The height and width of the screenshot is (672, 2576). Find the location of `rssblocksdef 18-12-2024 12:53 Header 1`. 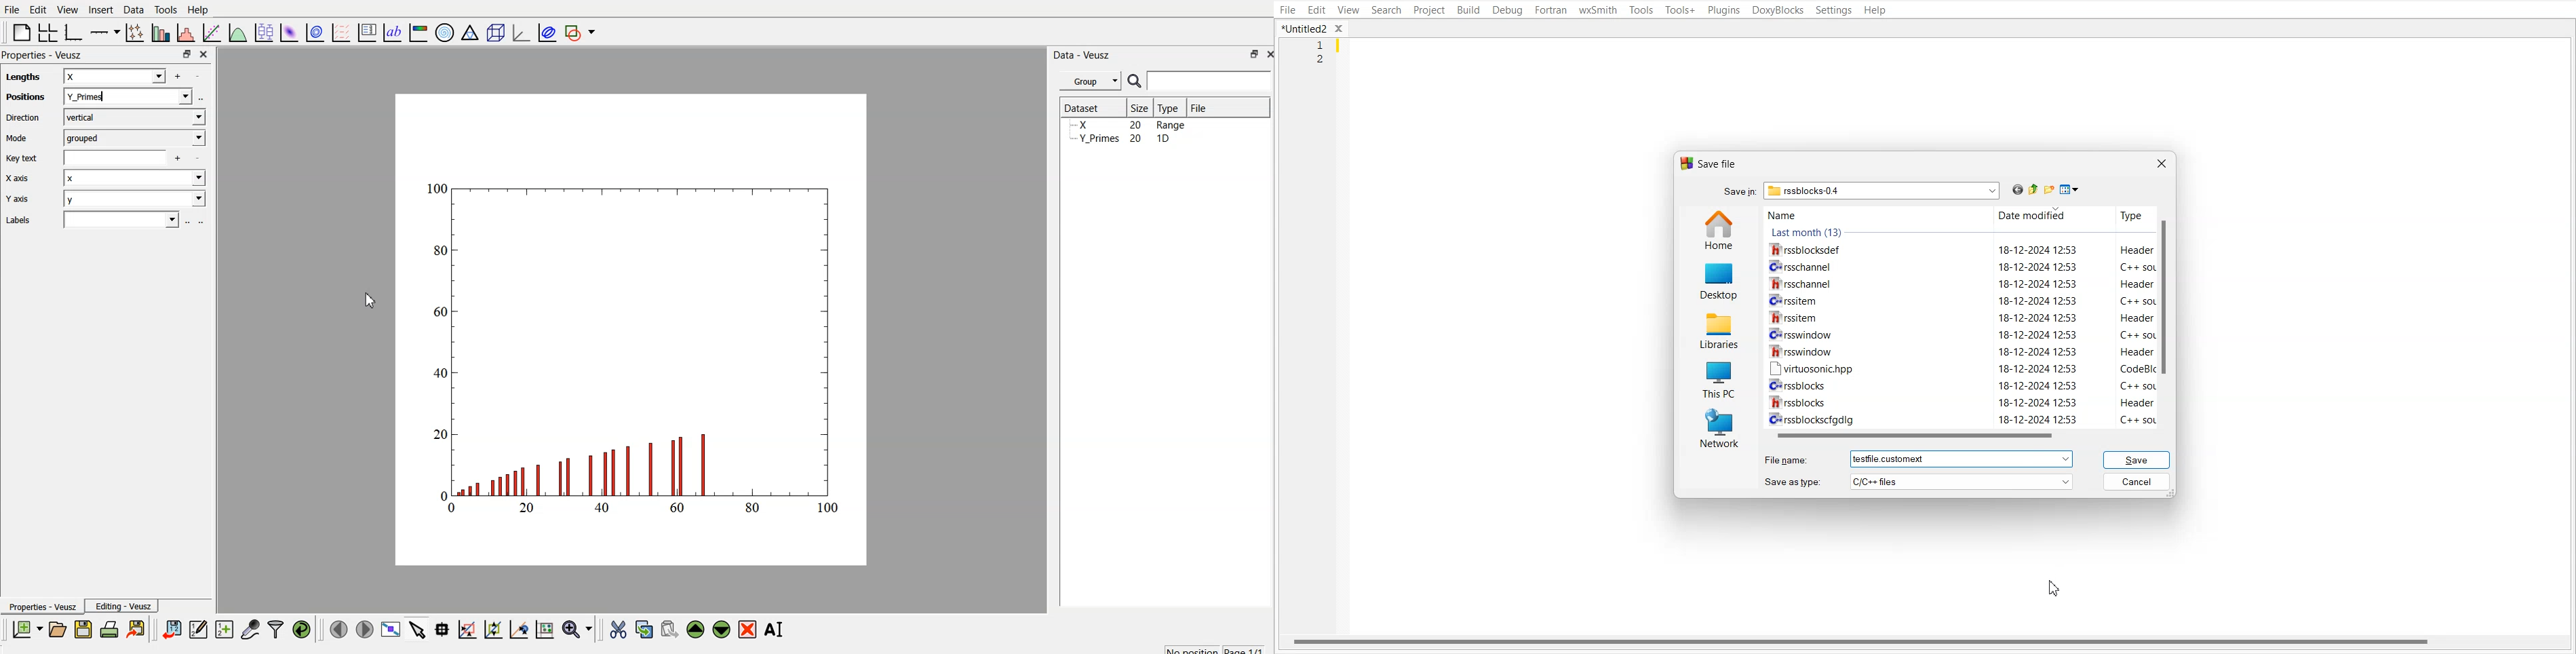

rssblocksdef 18-12-2024 12:53 Header 1 is located at coordinates (1959, 250).